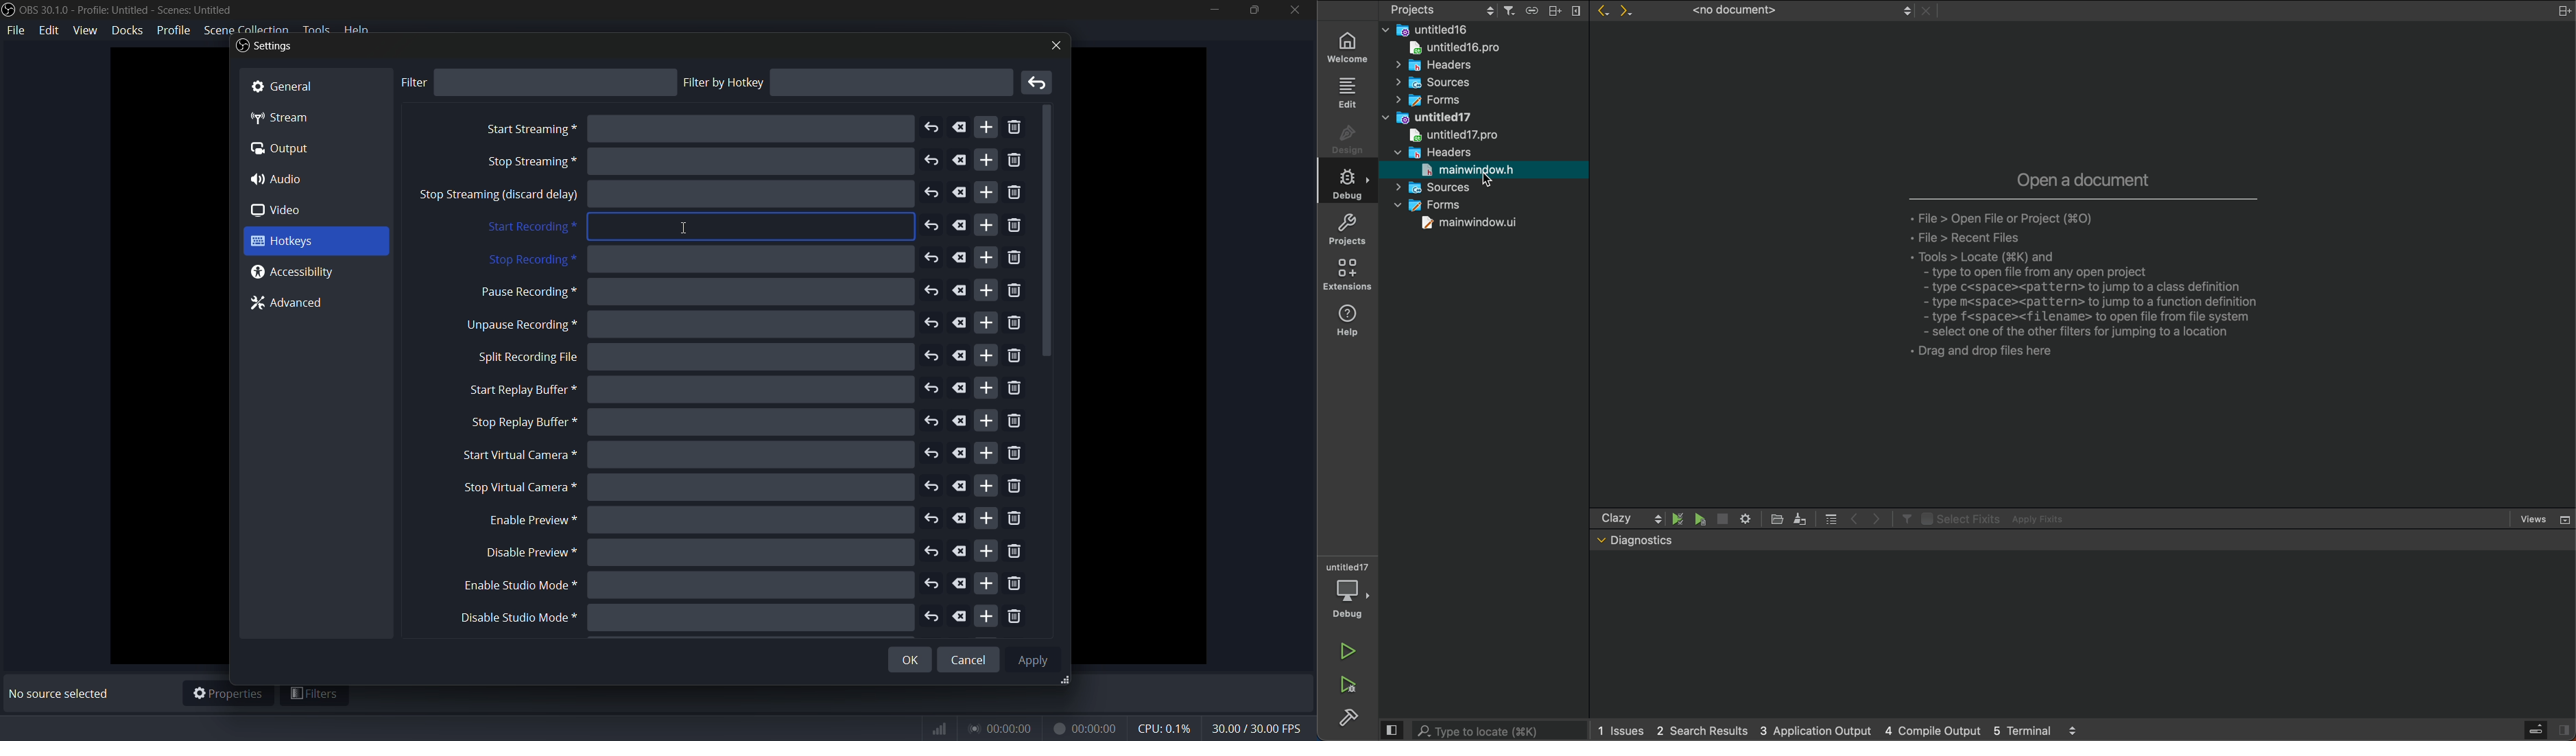 This screenshot has width=2576, height=756. Describe the element at coordinates (1346, 591) in the screenshot. I see `debugger` at that location.